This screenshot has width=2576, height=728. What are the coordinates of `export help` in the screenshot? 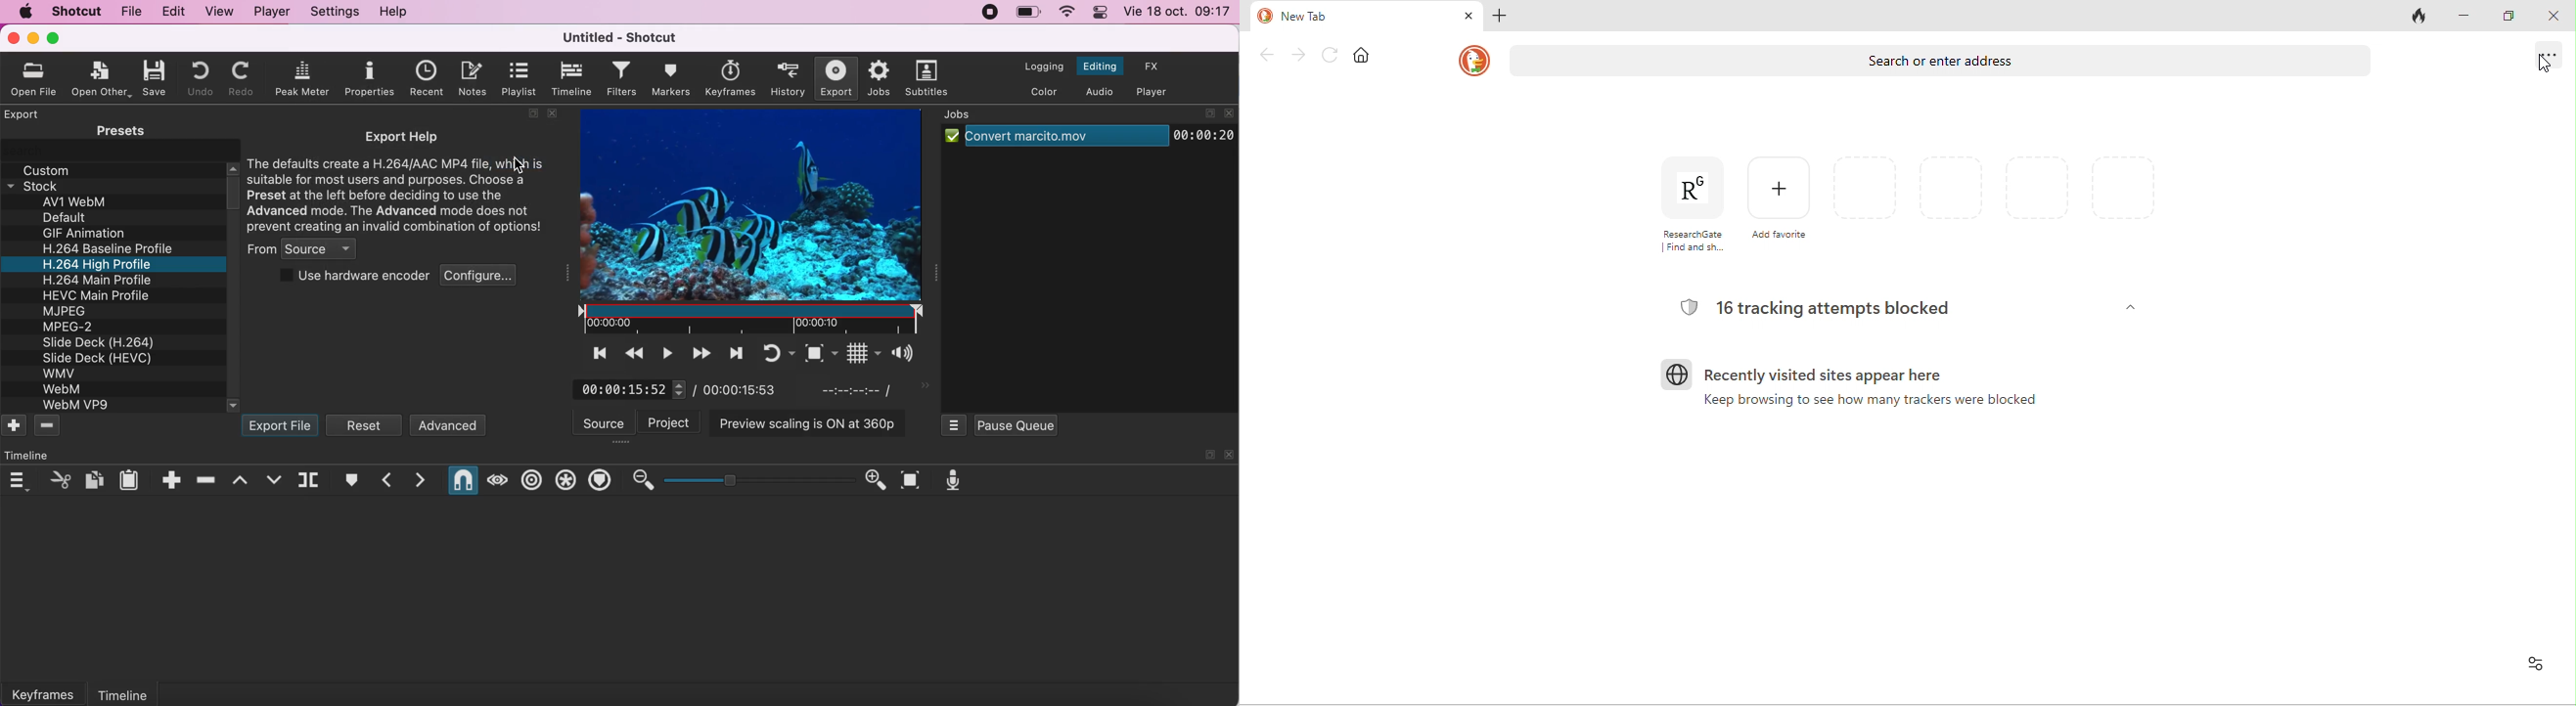 It's located at (400, 180).